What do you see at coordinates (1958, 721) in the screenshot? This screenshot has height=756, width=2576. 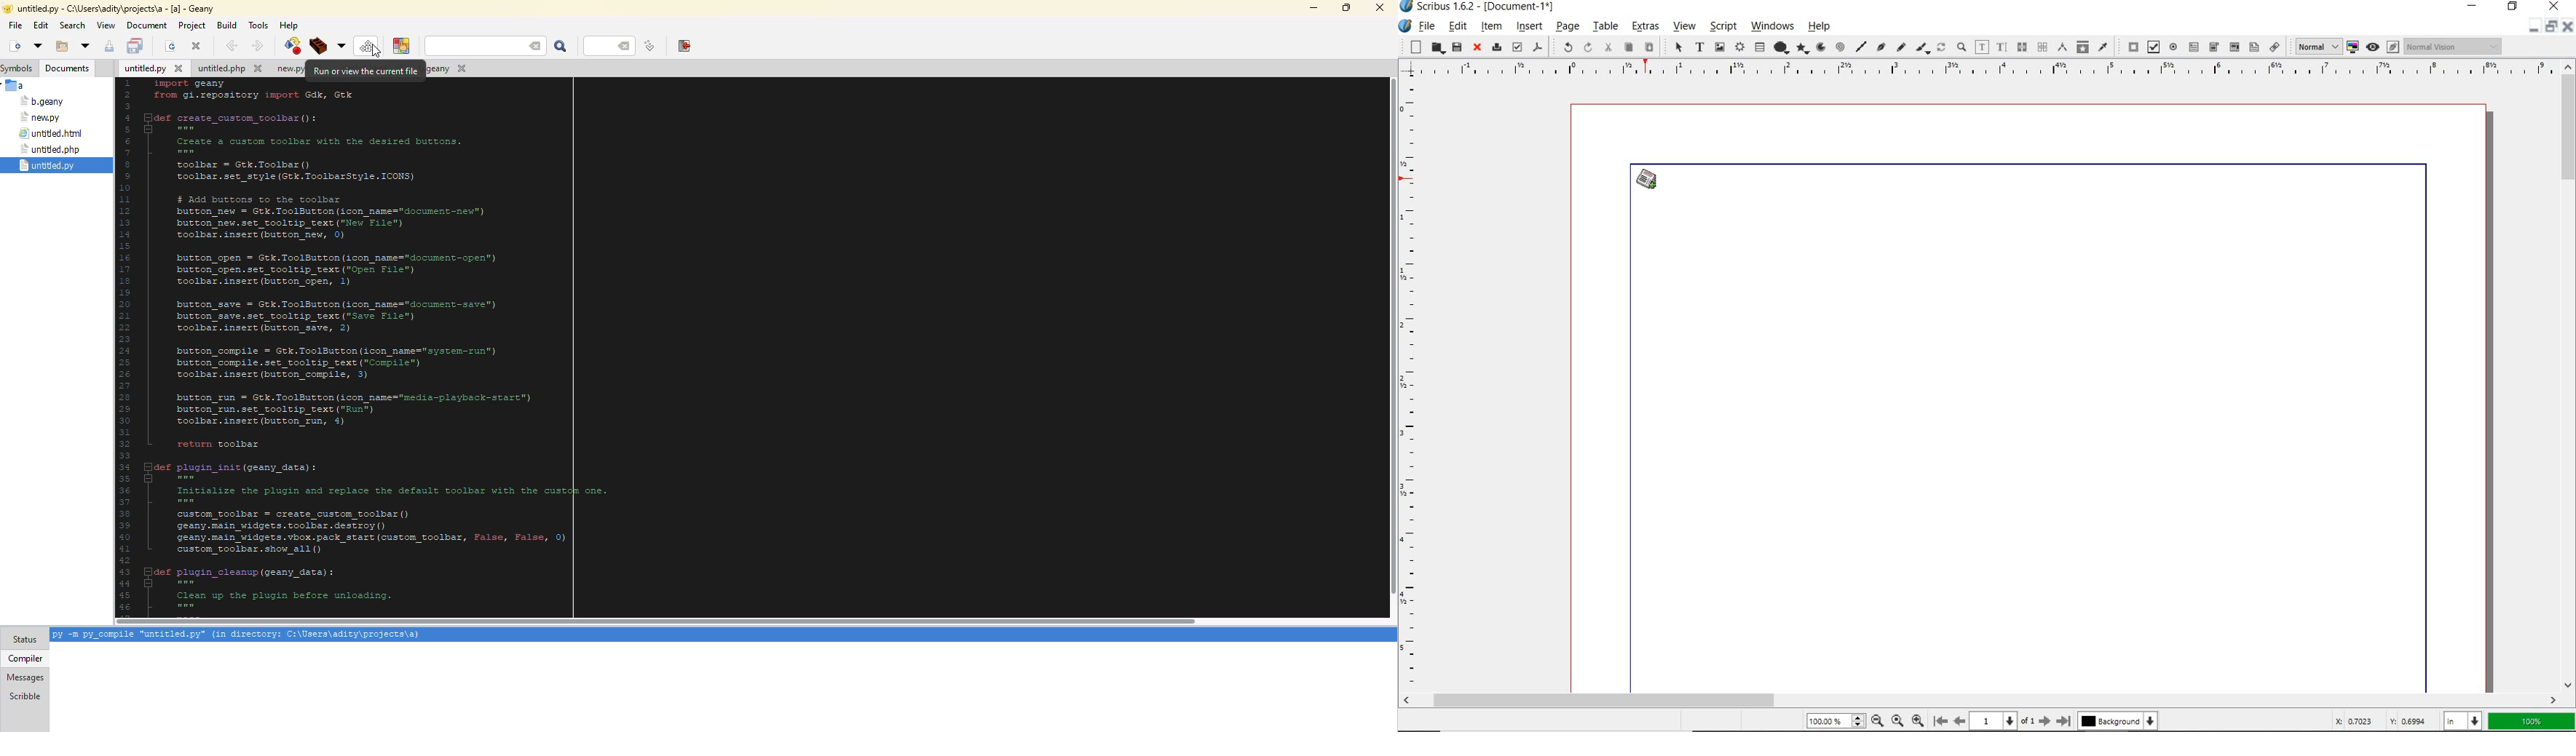 I see `Previous Page` at bounding box center [1958, 721].